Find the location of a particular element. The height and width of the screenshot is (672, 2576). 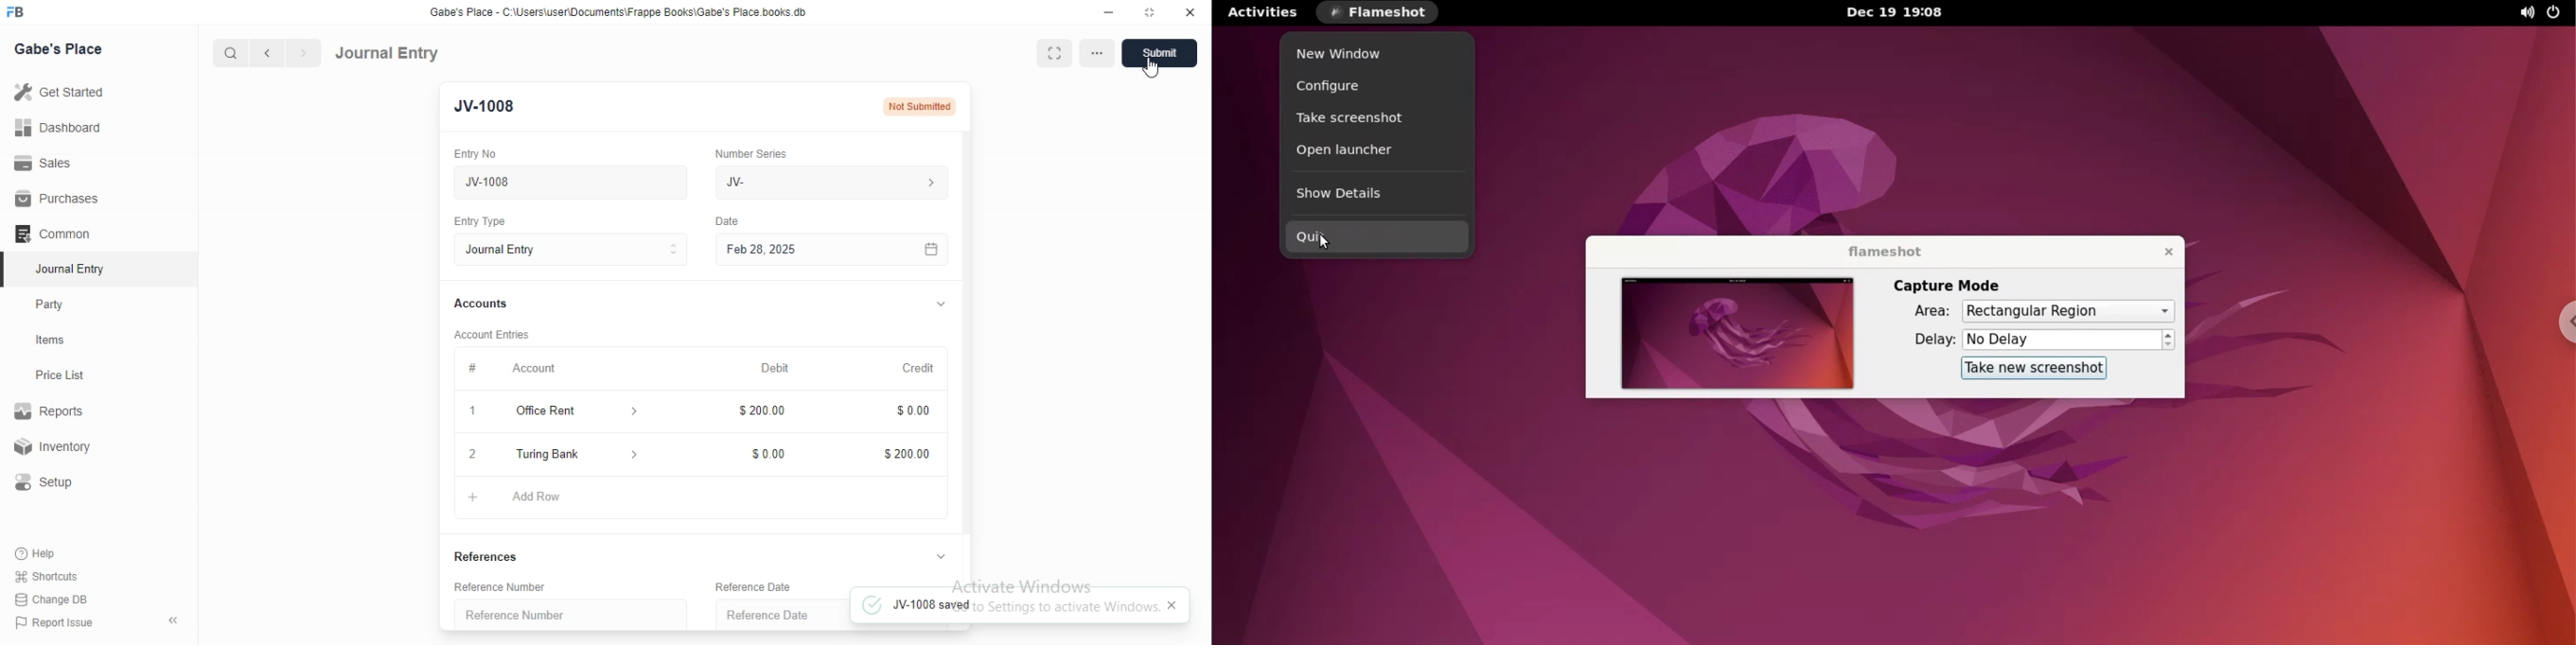

Number Series is located at coordinates (750, 151).